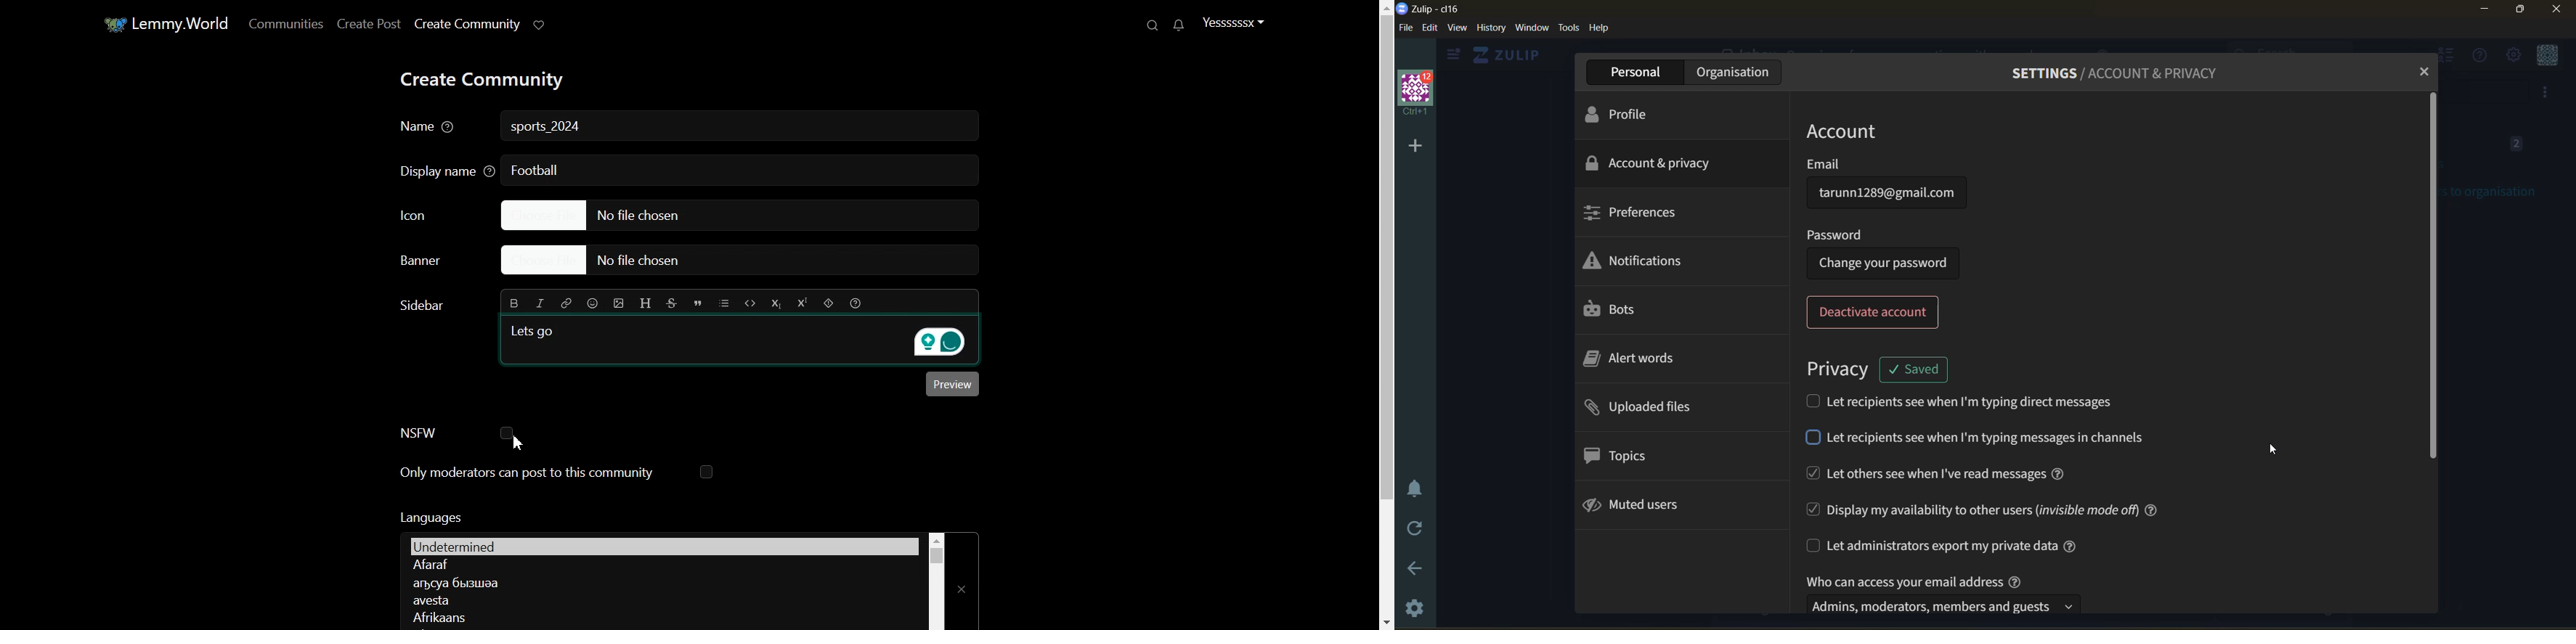 This screenshot has width=2576, height=644. I want to click on display my availability to other users (invisible mode off), so click(1982, 508).